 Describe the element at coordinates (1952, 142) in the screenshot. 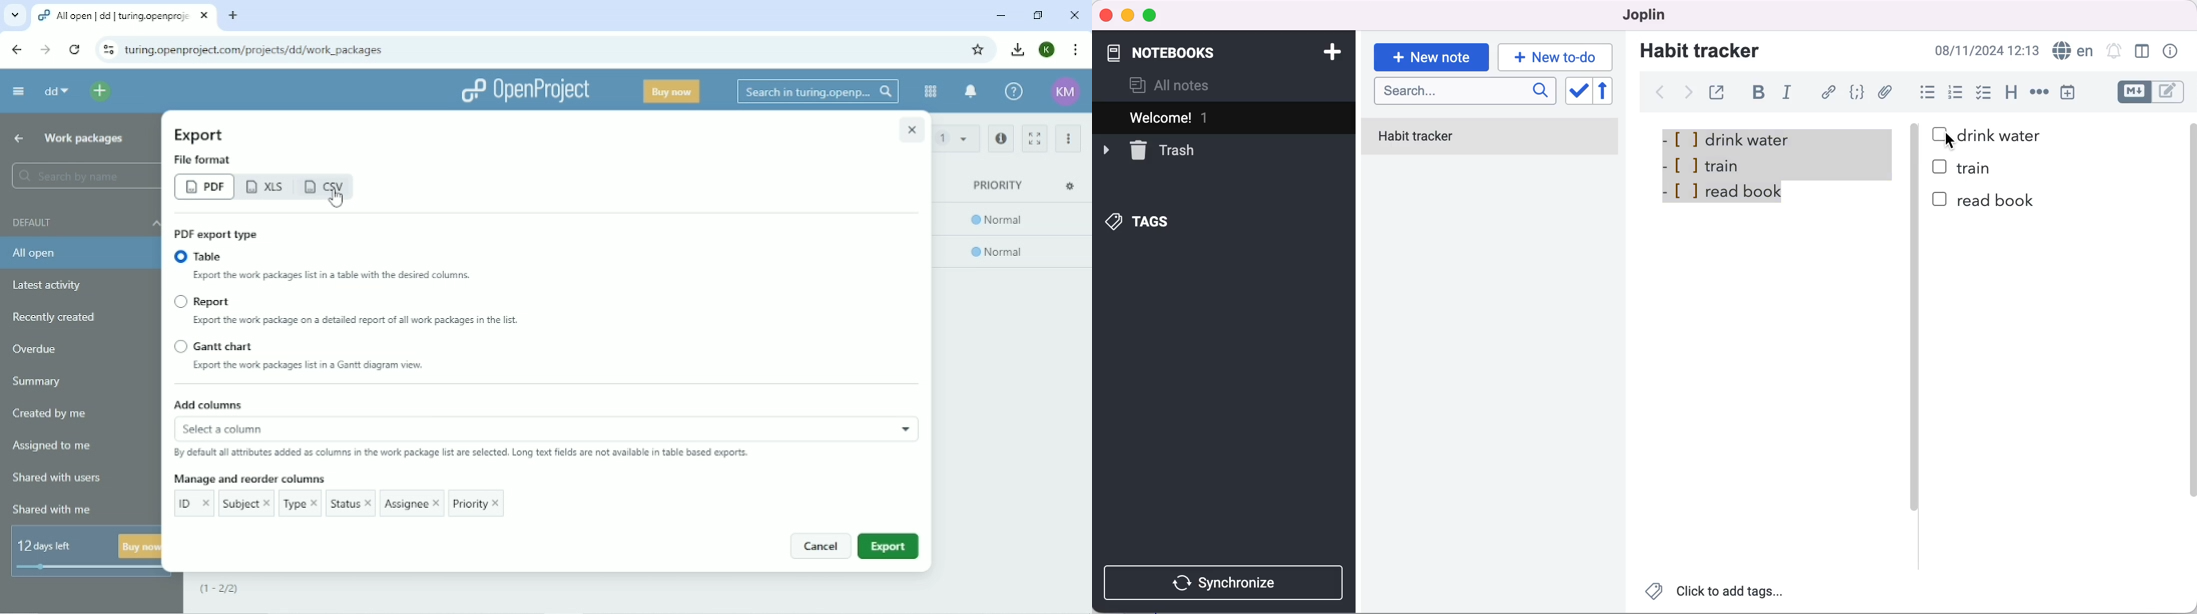

I see `cursor` at that location.